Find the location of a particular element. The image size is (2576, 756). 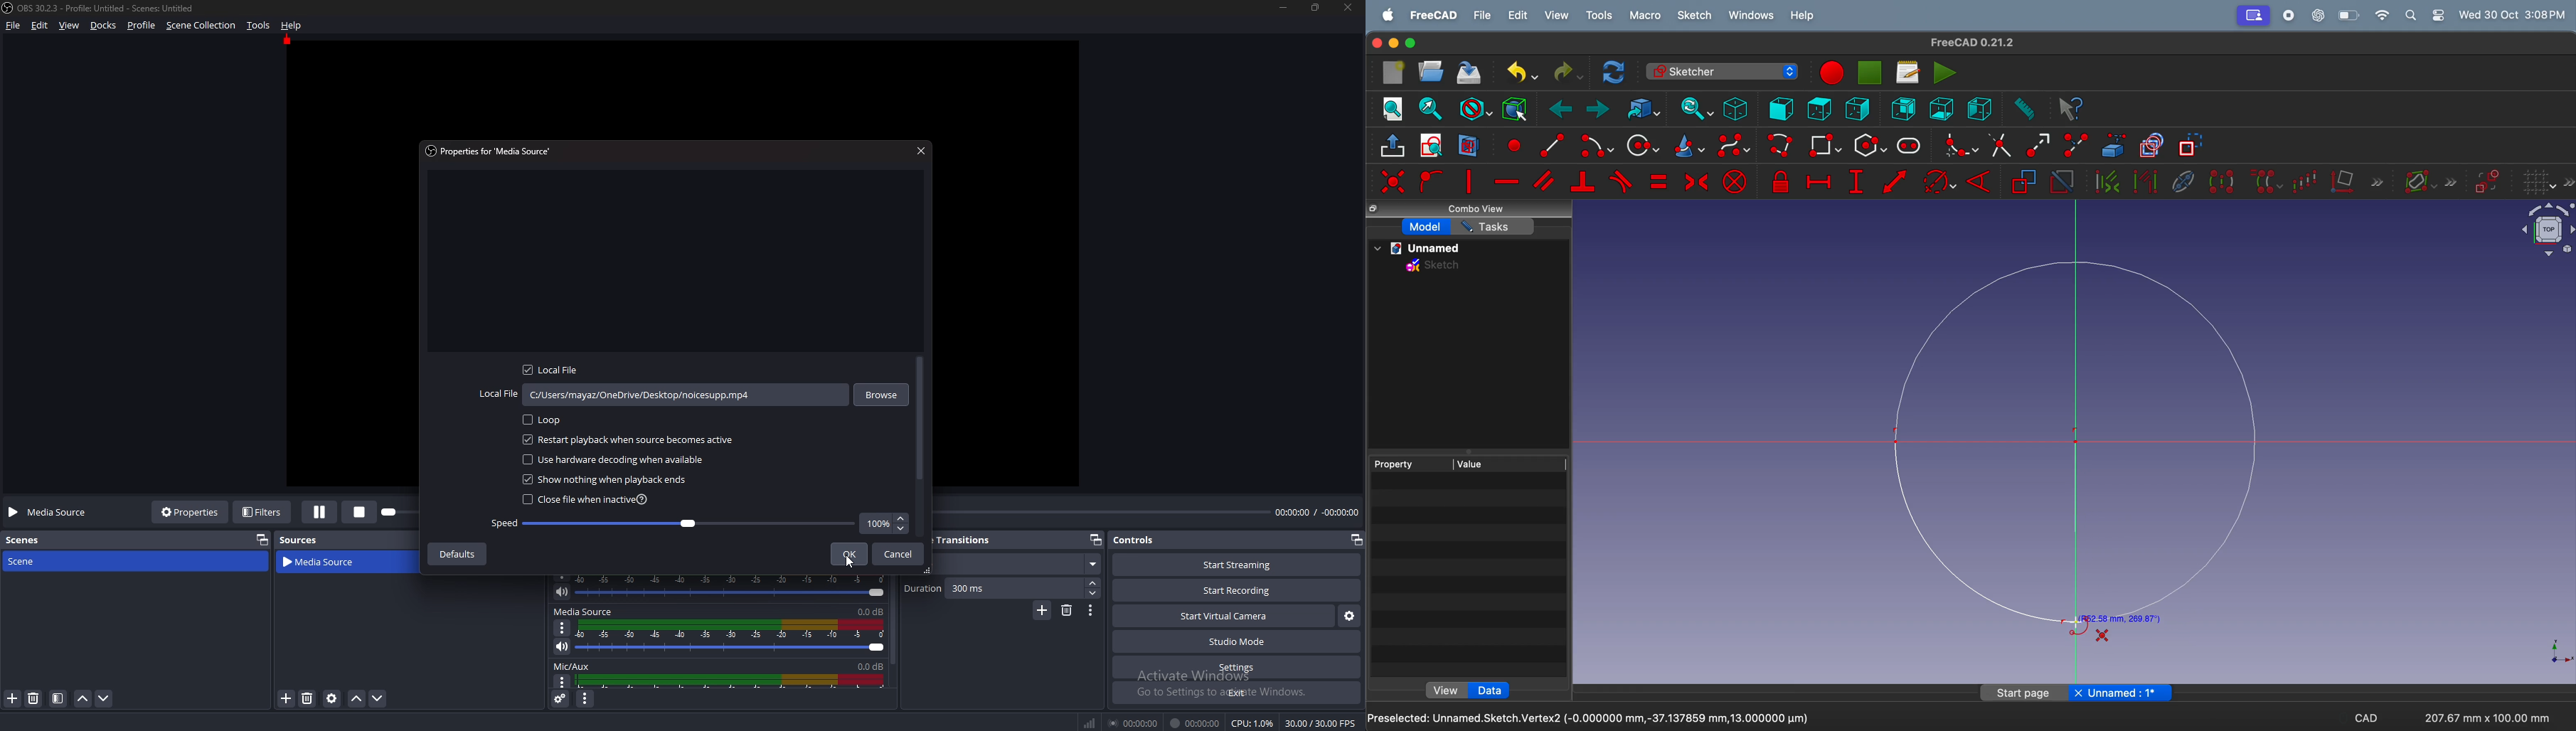

media source soundbar is located at coordinates (735, 636).